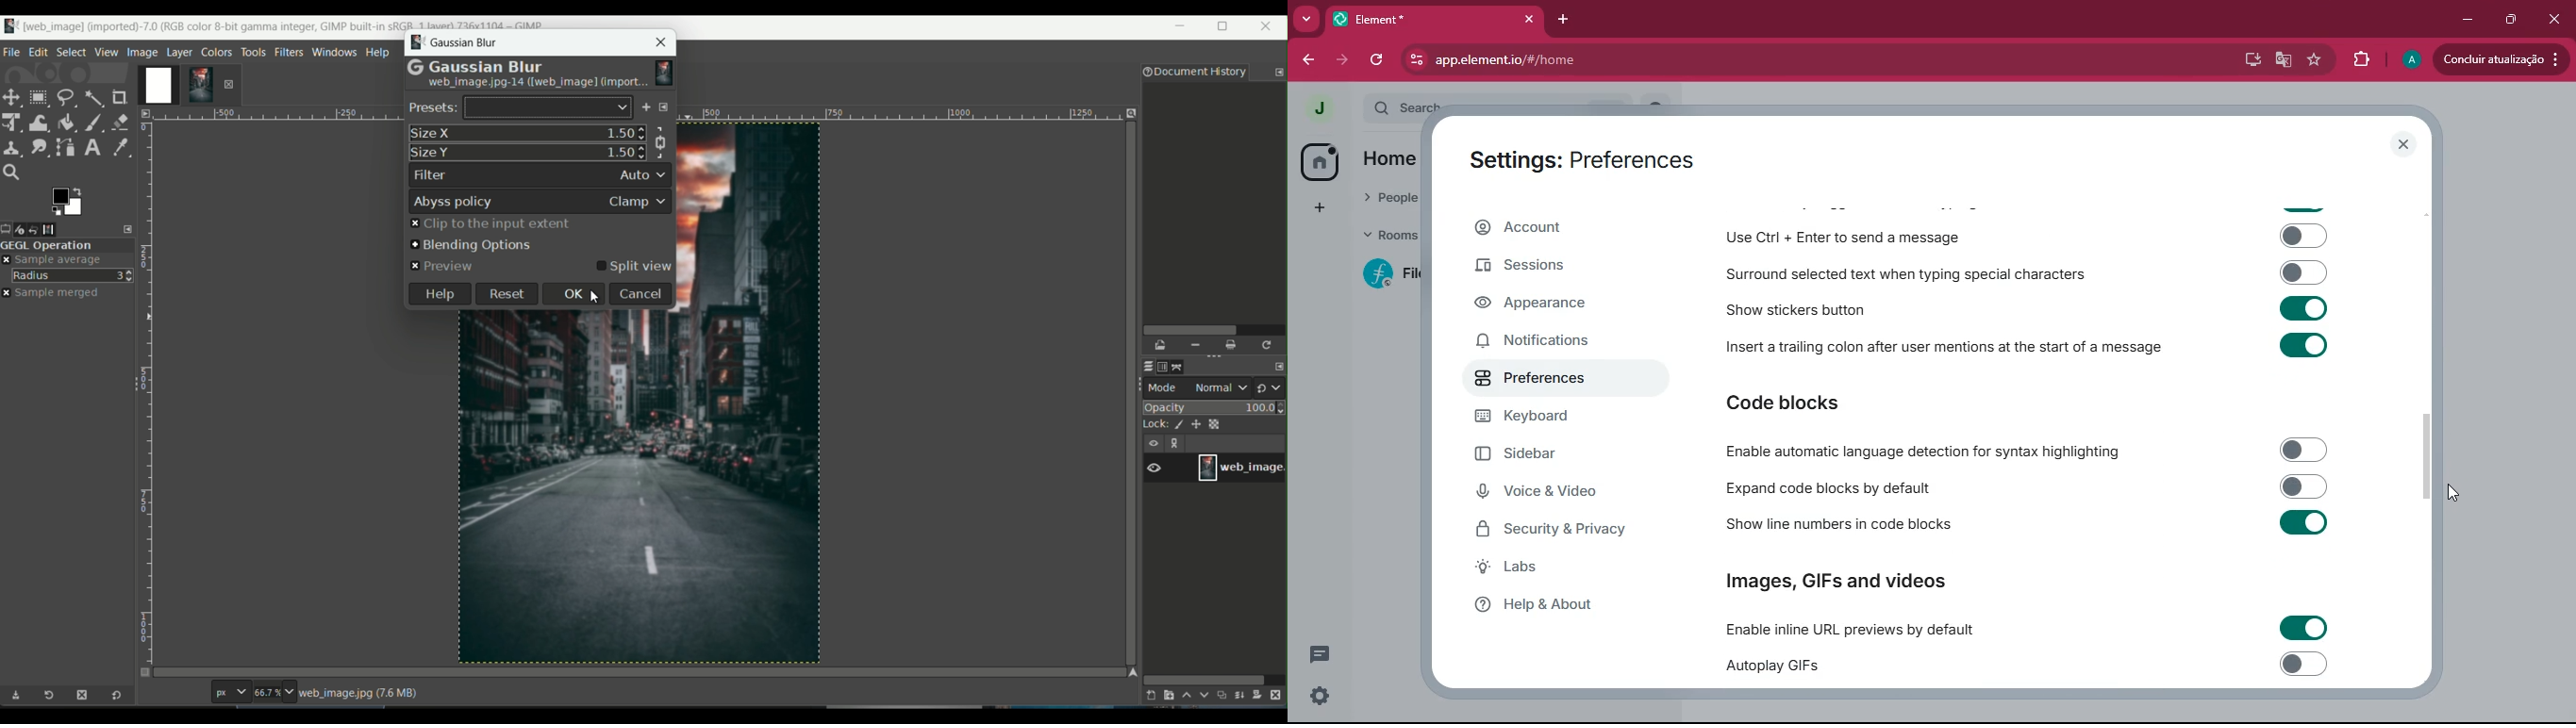  I want to click on preferences, so click(1540, 381).